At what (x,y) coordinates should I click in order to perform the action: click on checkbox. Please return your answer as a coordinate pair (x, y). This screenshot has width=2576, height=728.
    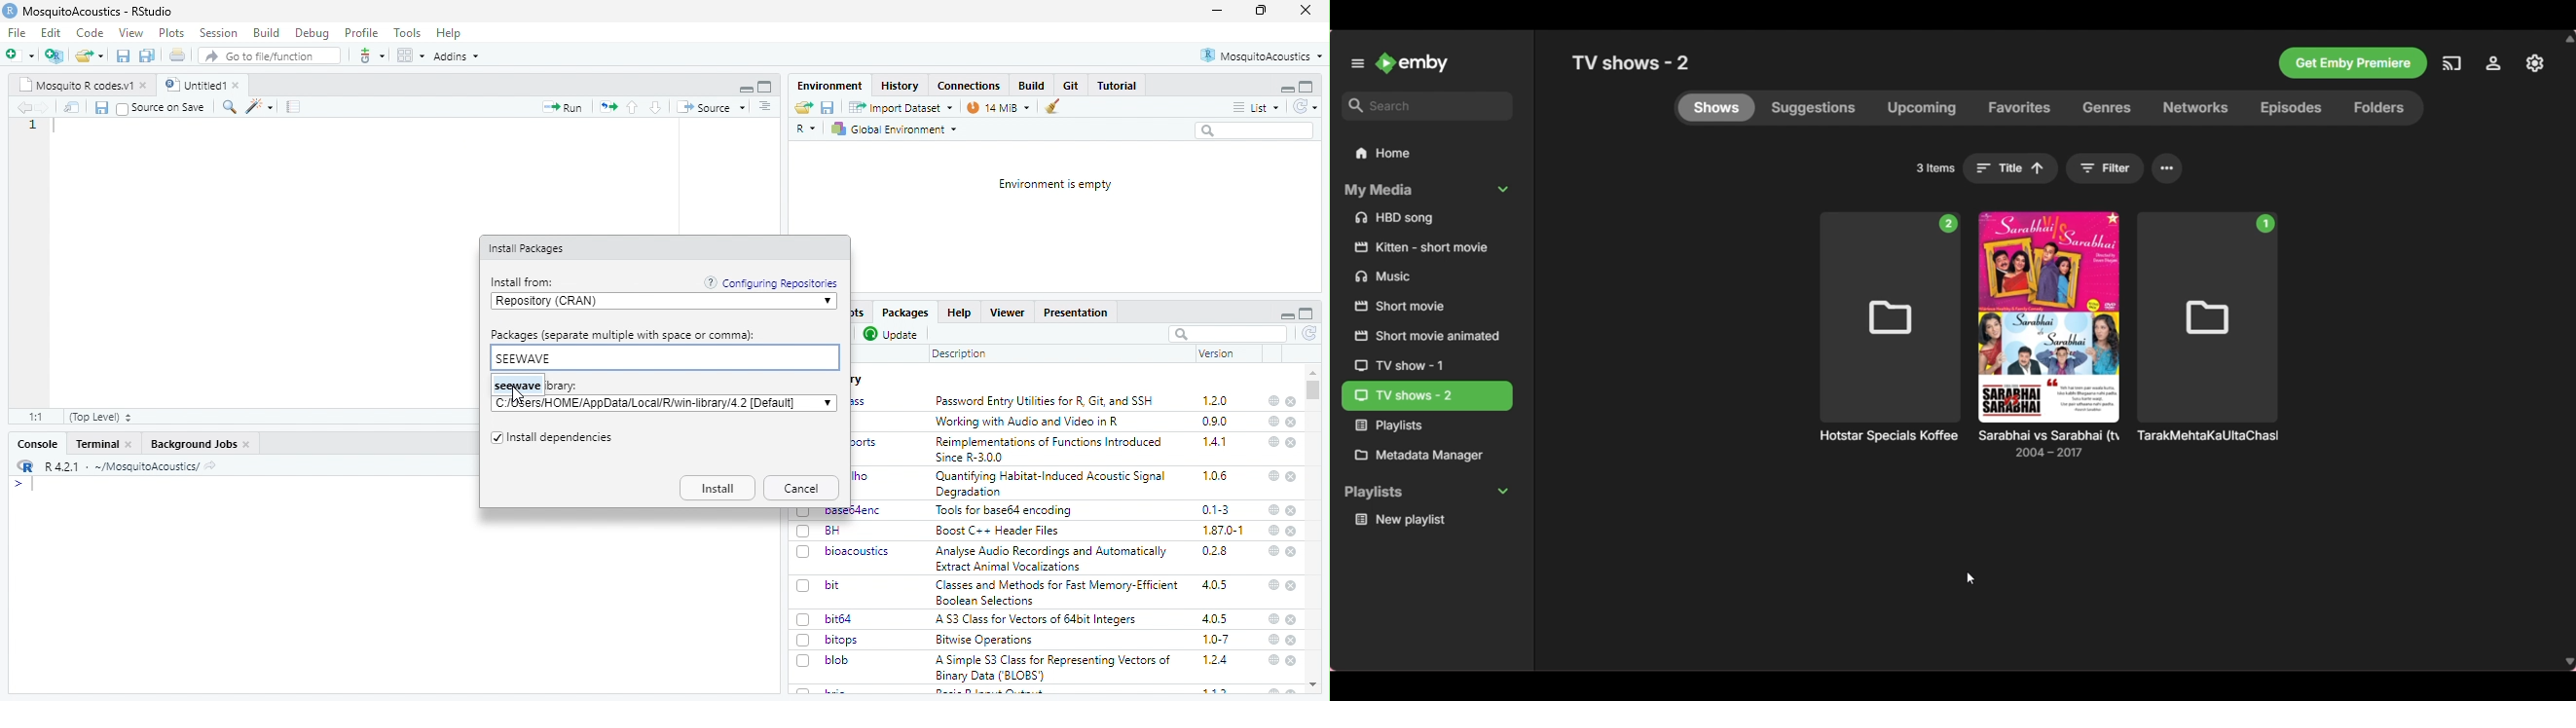
    Looking at the image, I should click on (804, 532).